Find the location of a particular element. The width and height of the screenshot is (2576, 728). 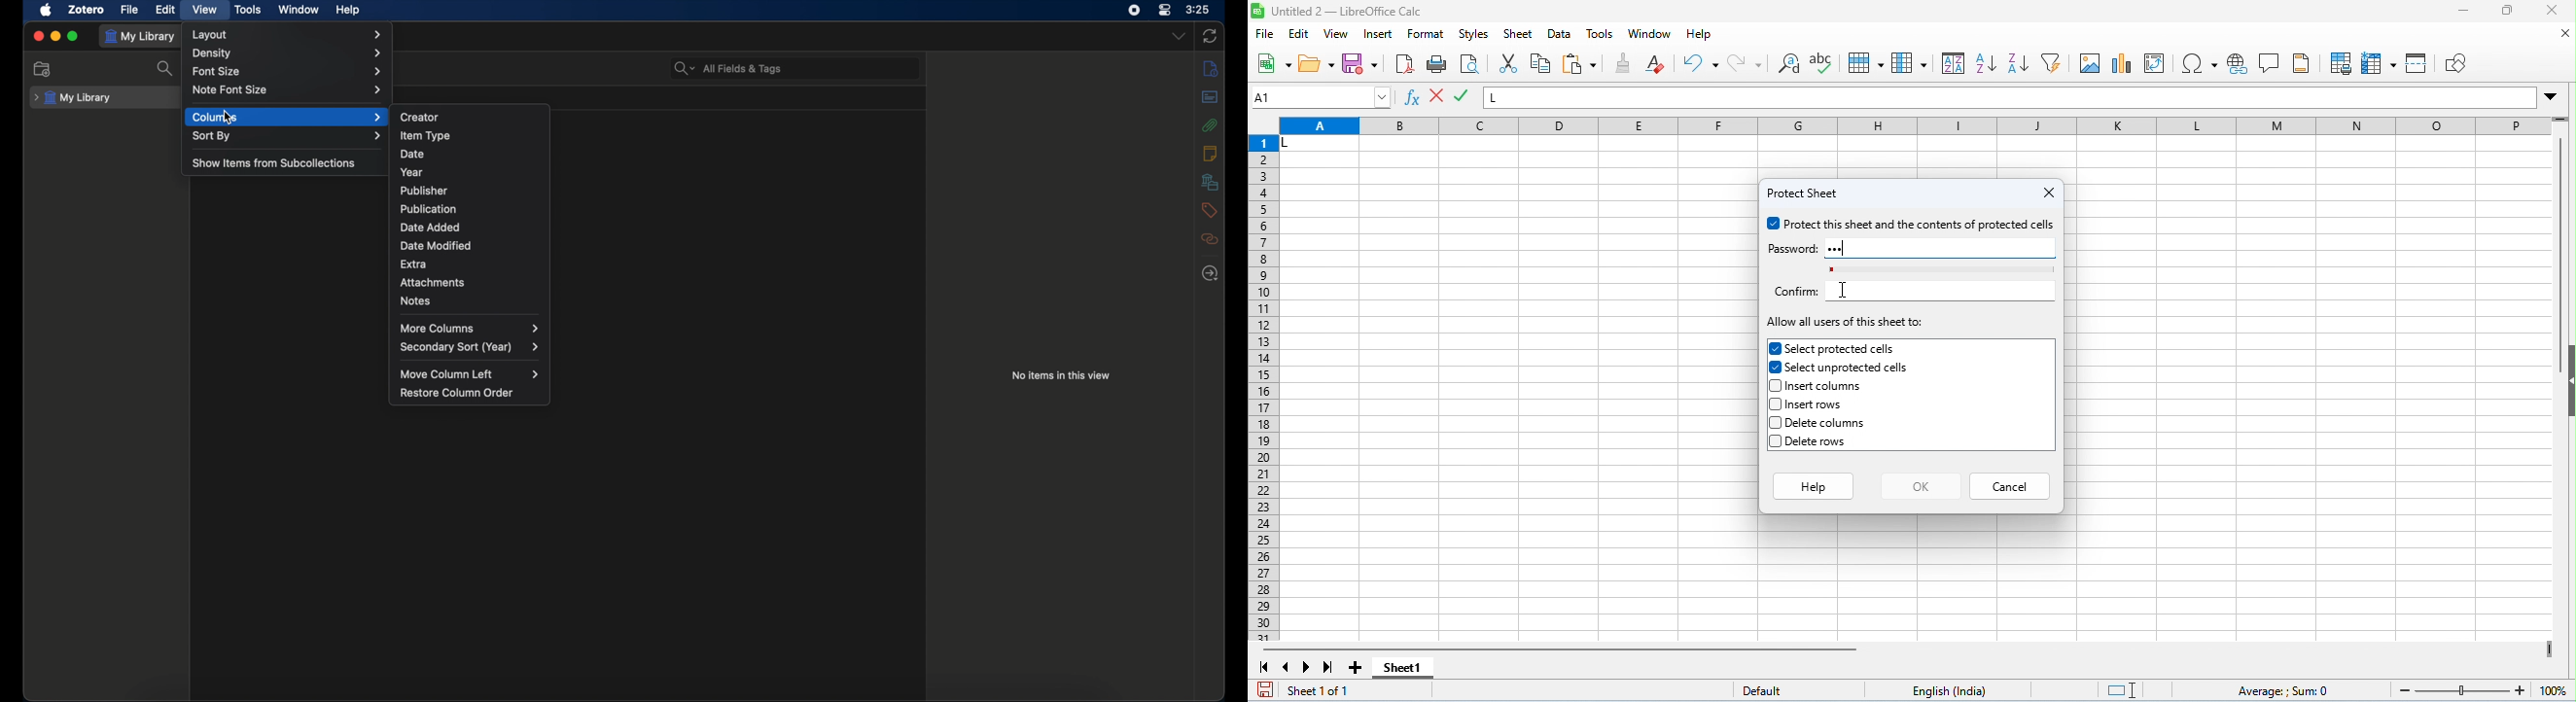

clone is located at coordinates (1625, 62).